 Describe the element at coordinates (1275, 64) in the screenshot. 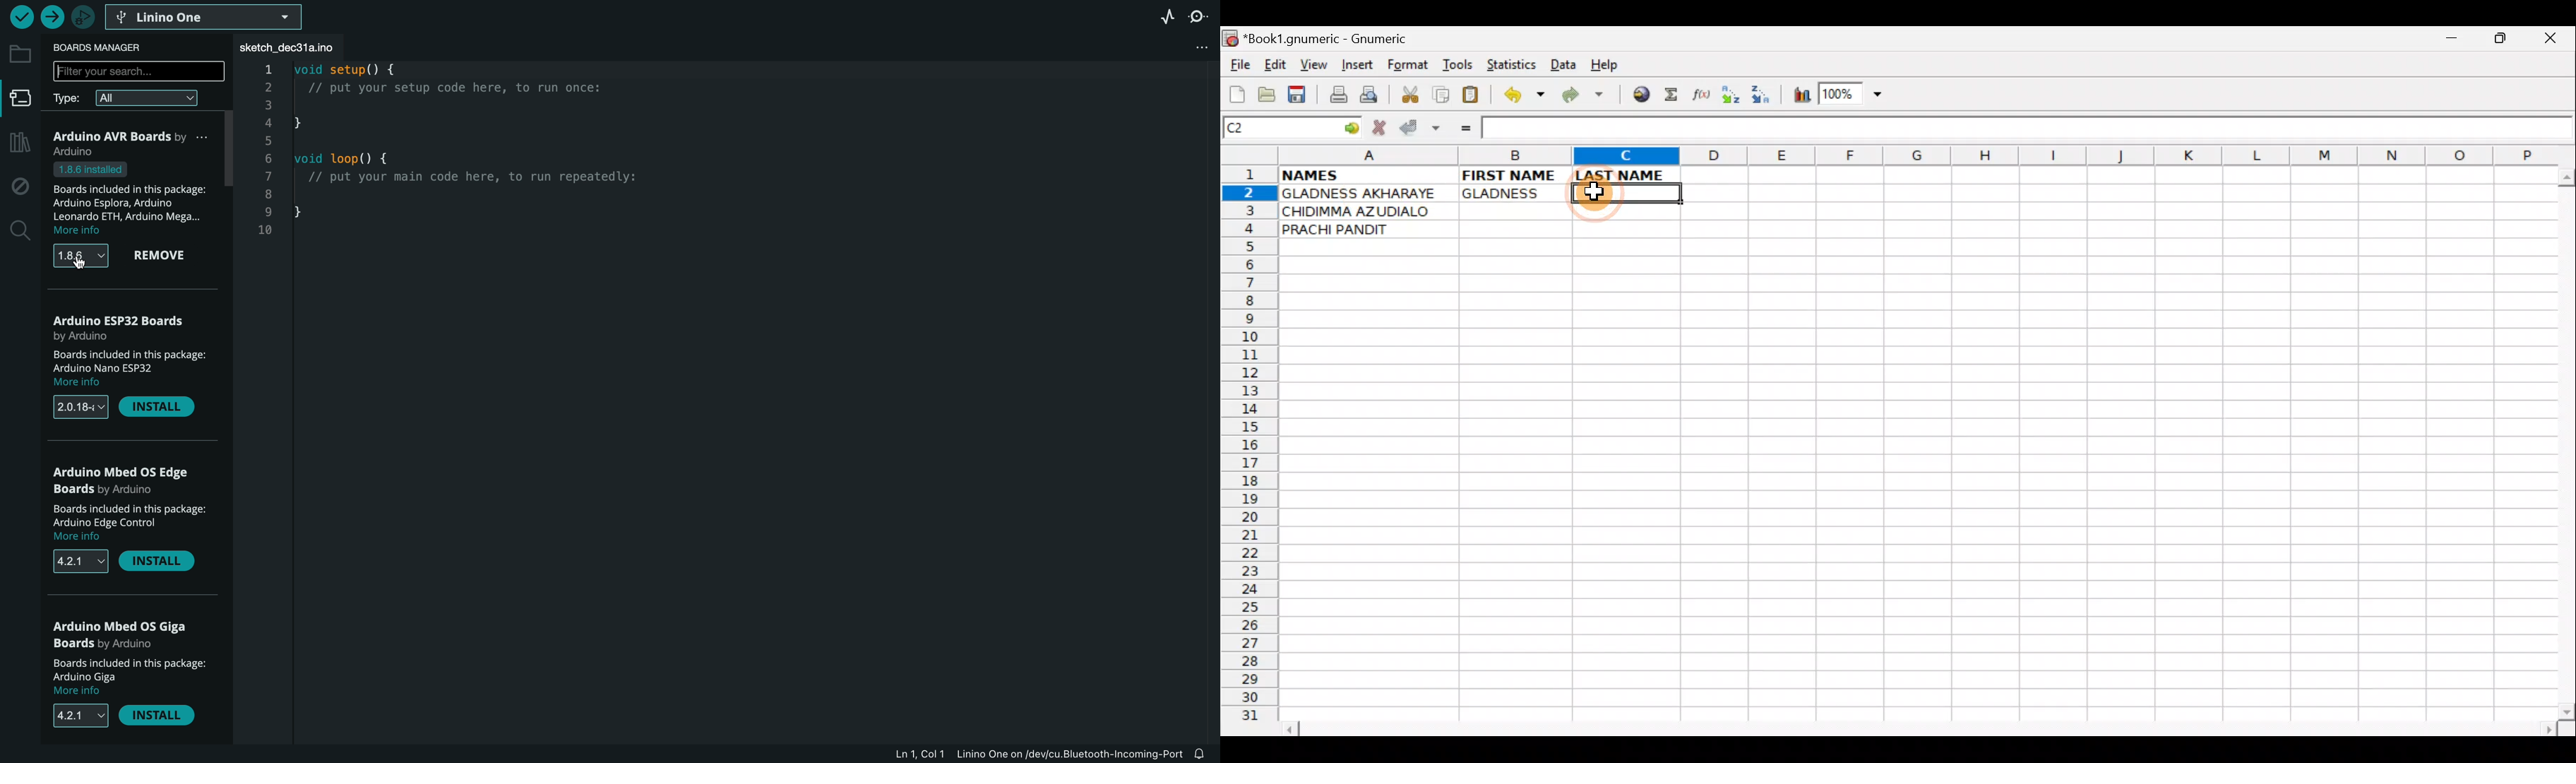

I see `Edit` at that location.